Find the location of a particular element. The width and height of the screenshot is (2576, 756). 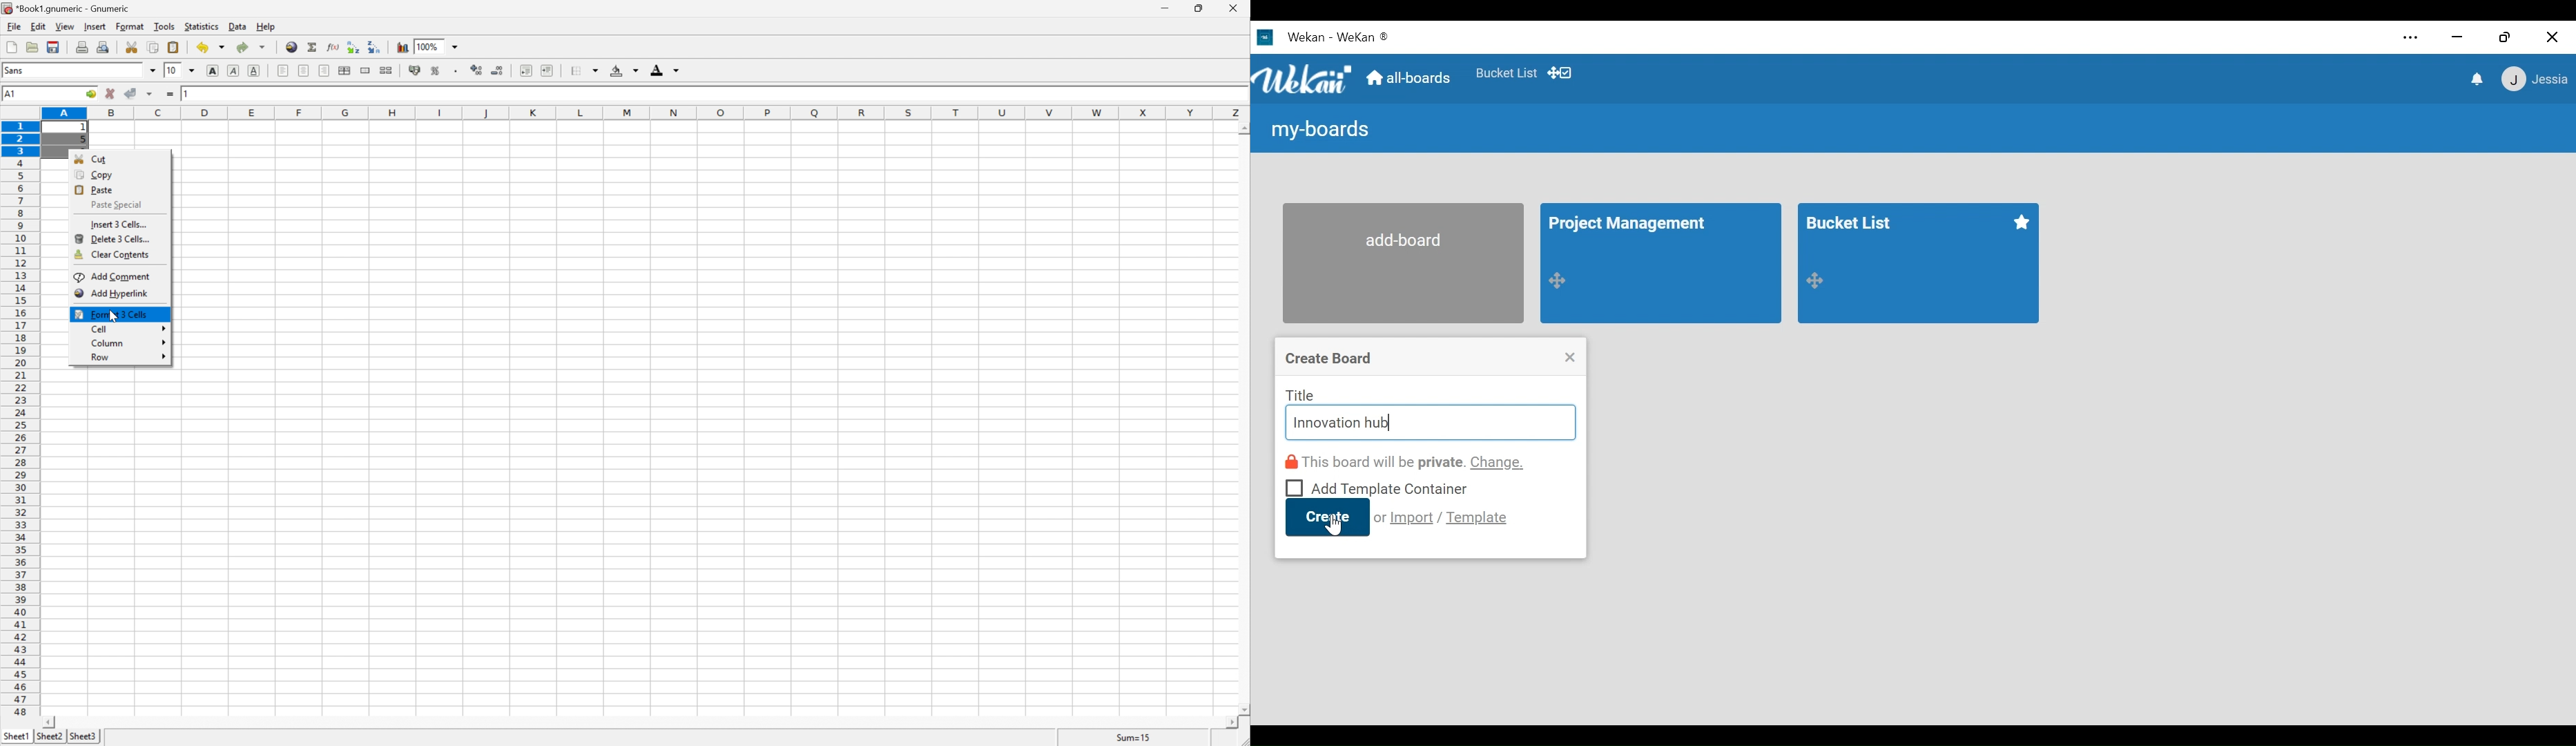

borders is located at coordinates (583, 70).